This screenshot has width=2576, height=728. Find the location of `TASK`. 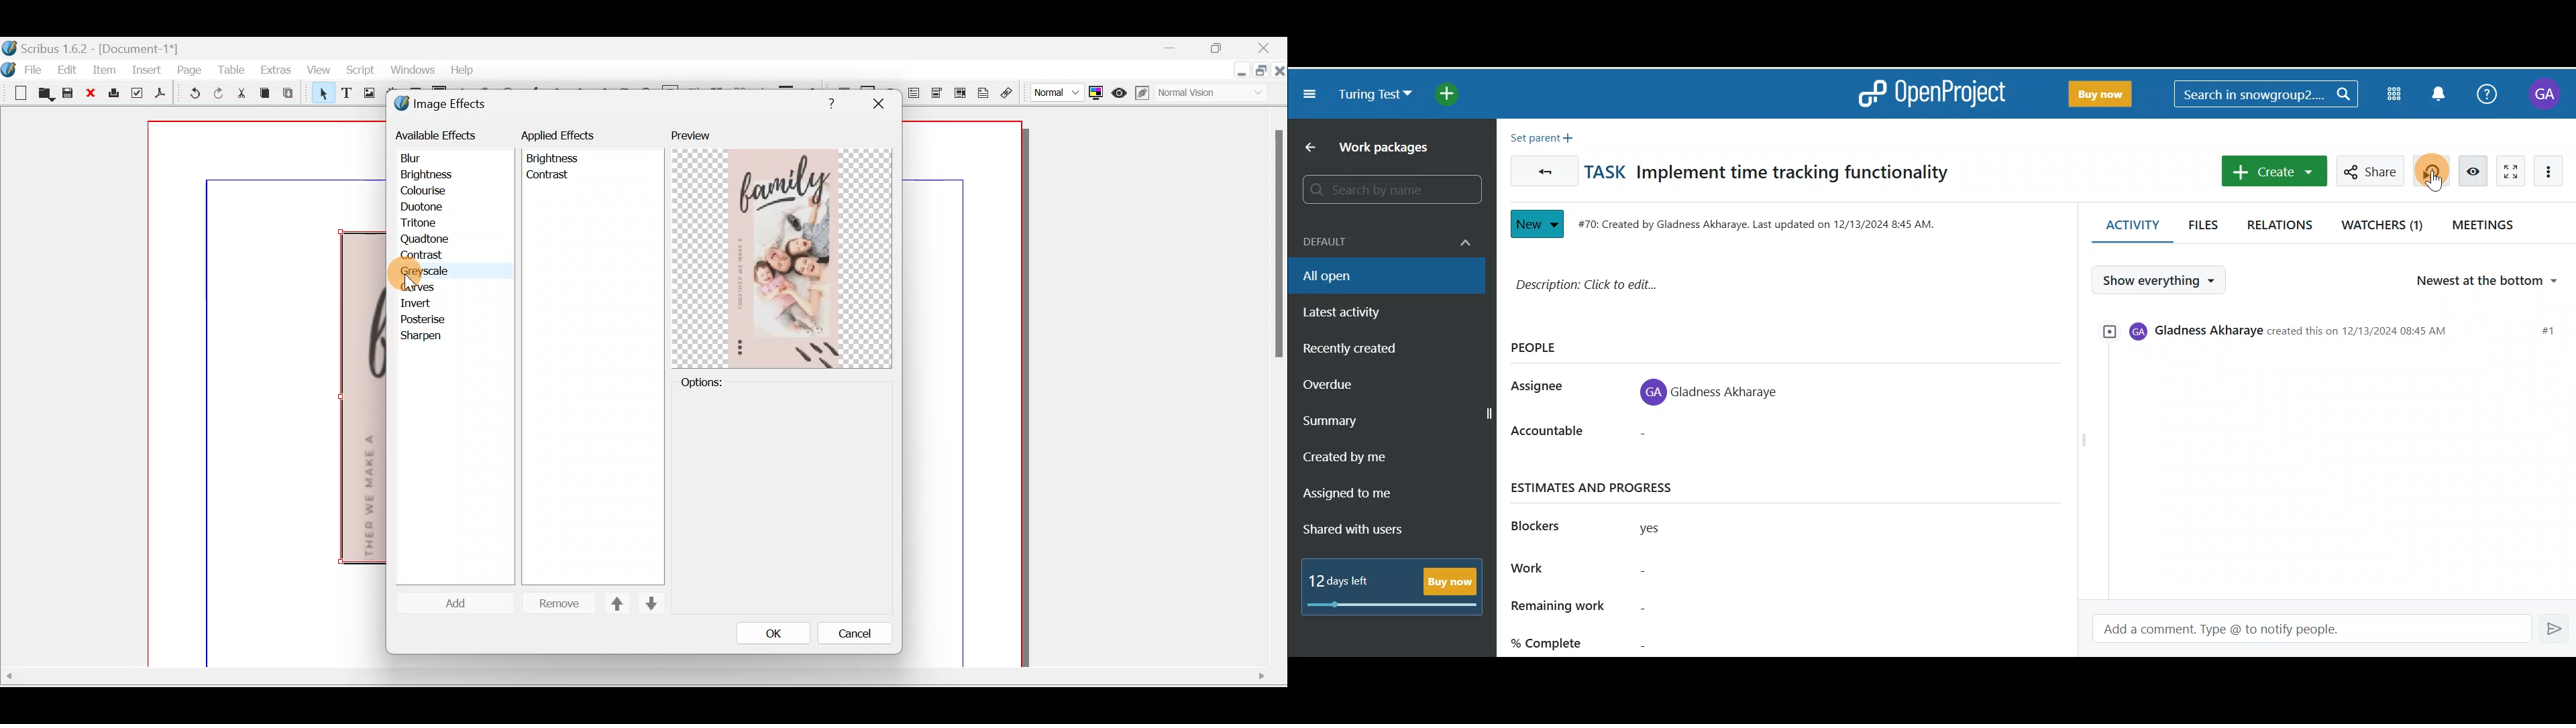

TASK is located at coordinates (1609, 172).